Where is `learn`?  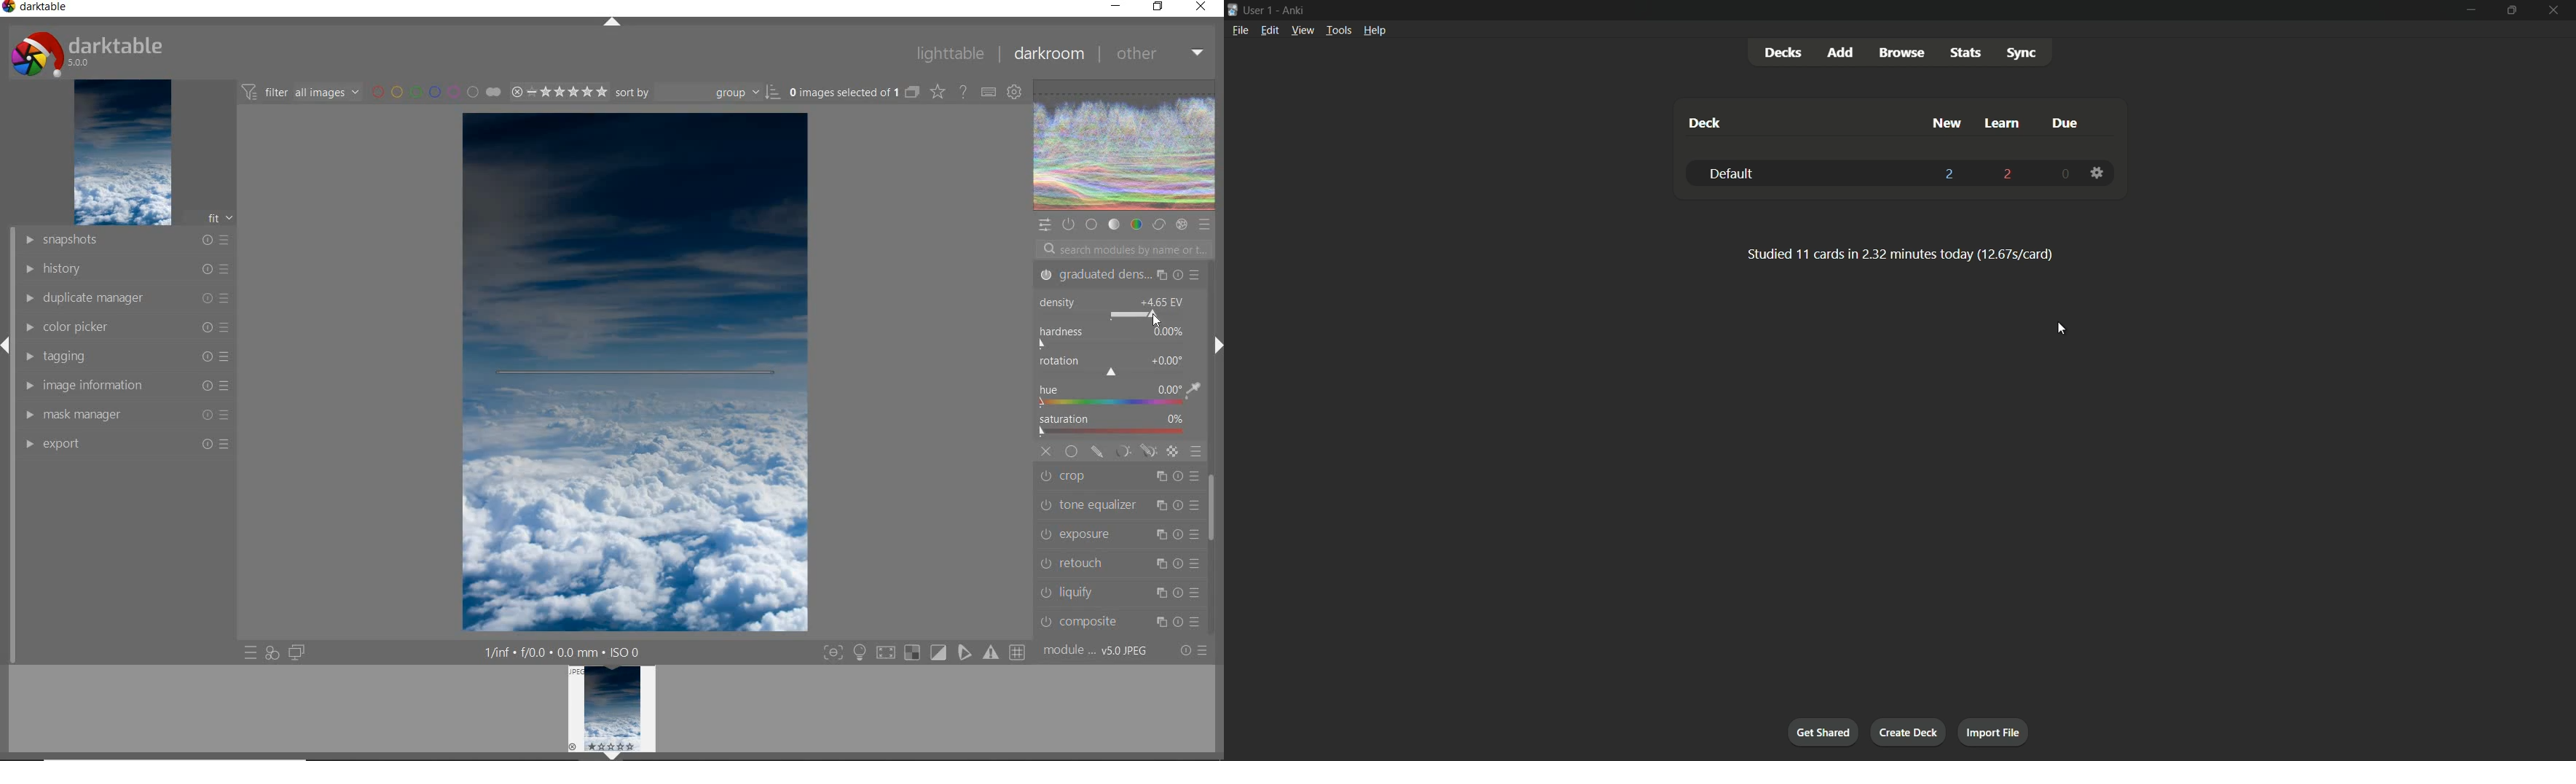 learn is located at coordinates (2003, 123).